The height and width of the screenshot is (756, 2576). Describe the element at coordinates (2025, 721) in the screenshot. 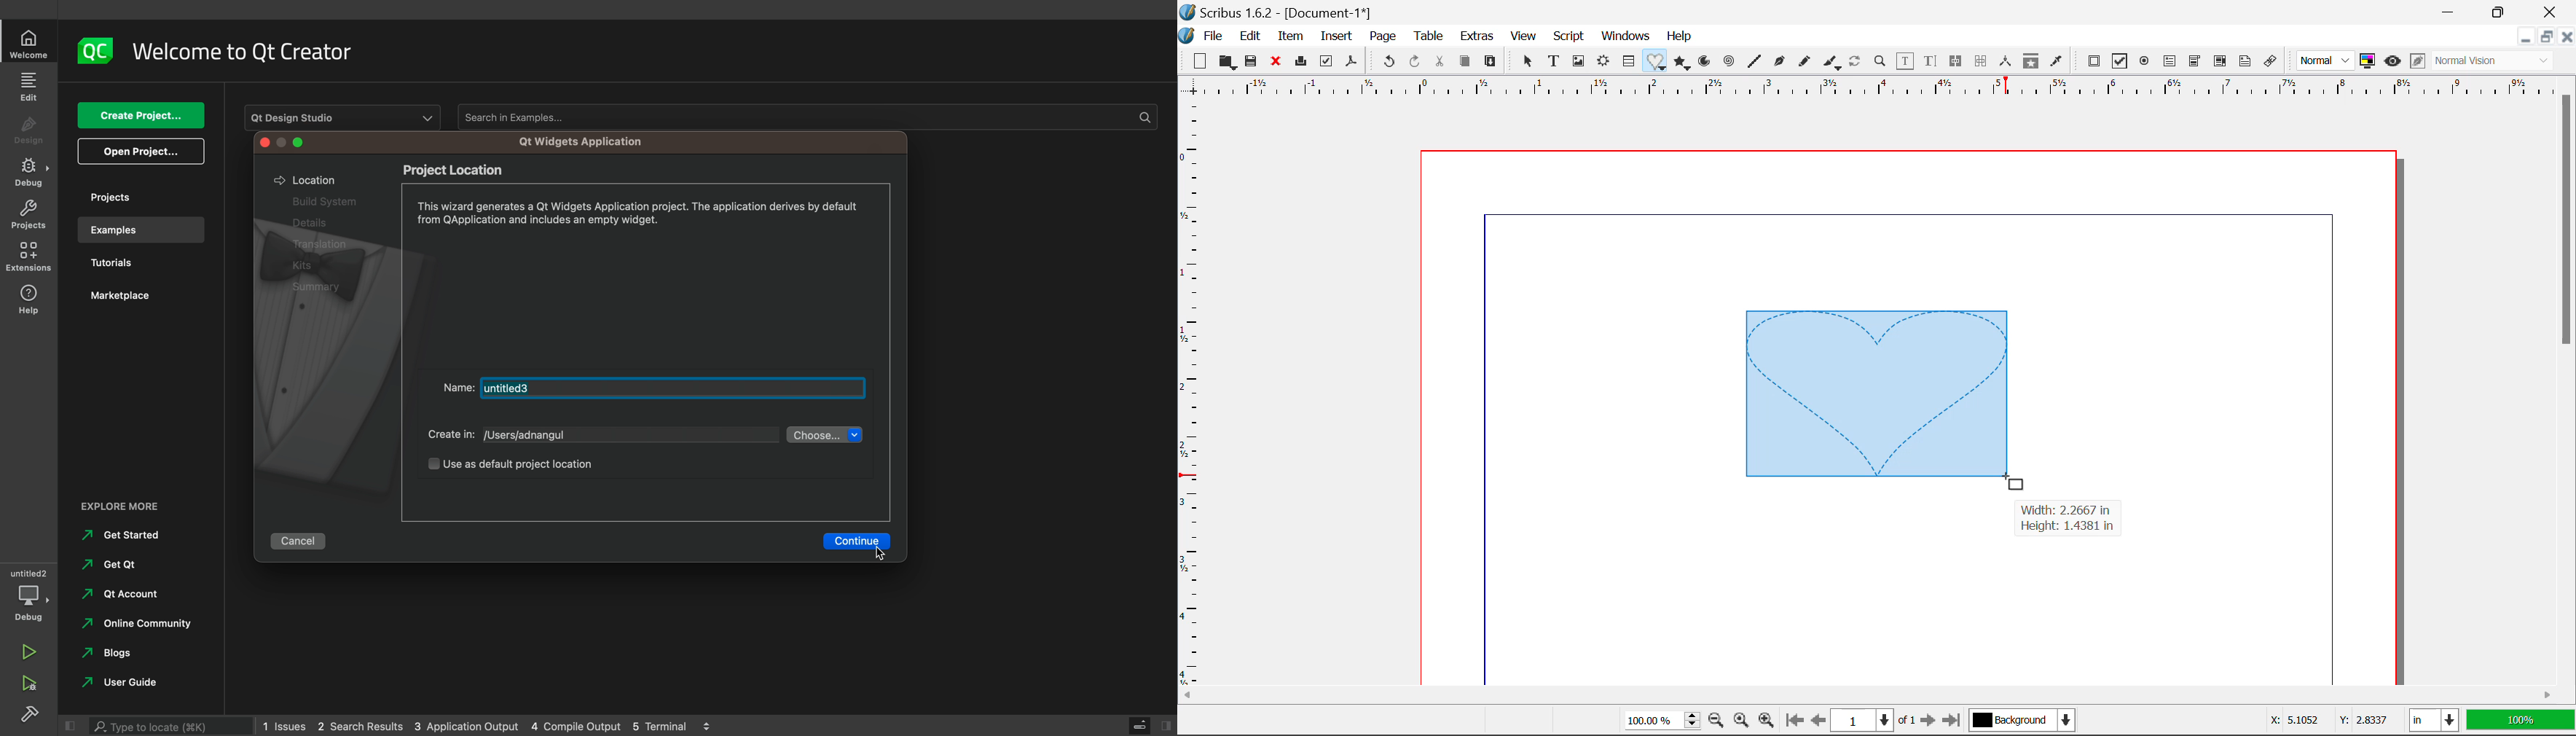

I see `Background` at that location.